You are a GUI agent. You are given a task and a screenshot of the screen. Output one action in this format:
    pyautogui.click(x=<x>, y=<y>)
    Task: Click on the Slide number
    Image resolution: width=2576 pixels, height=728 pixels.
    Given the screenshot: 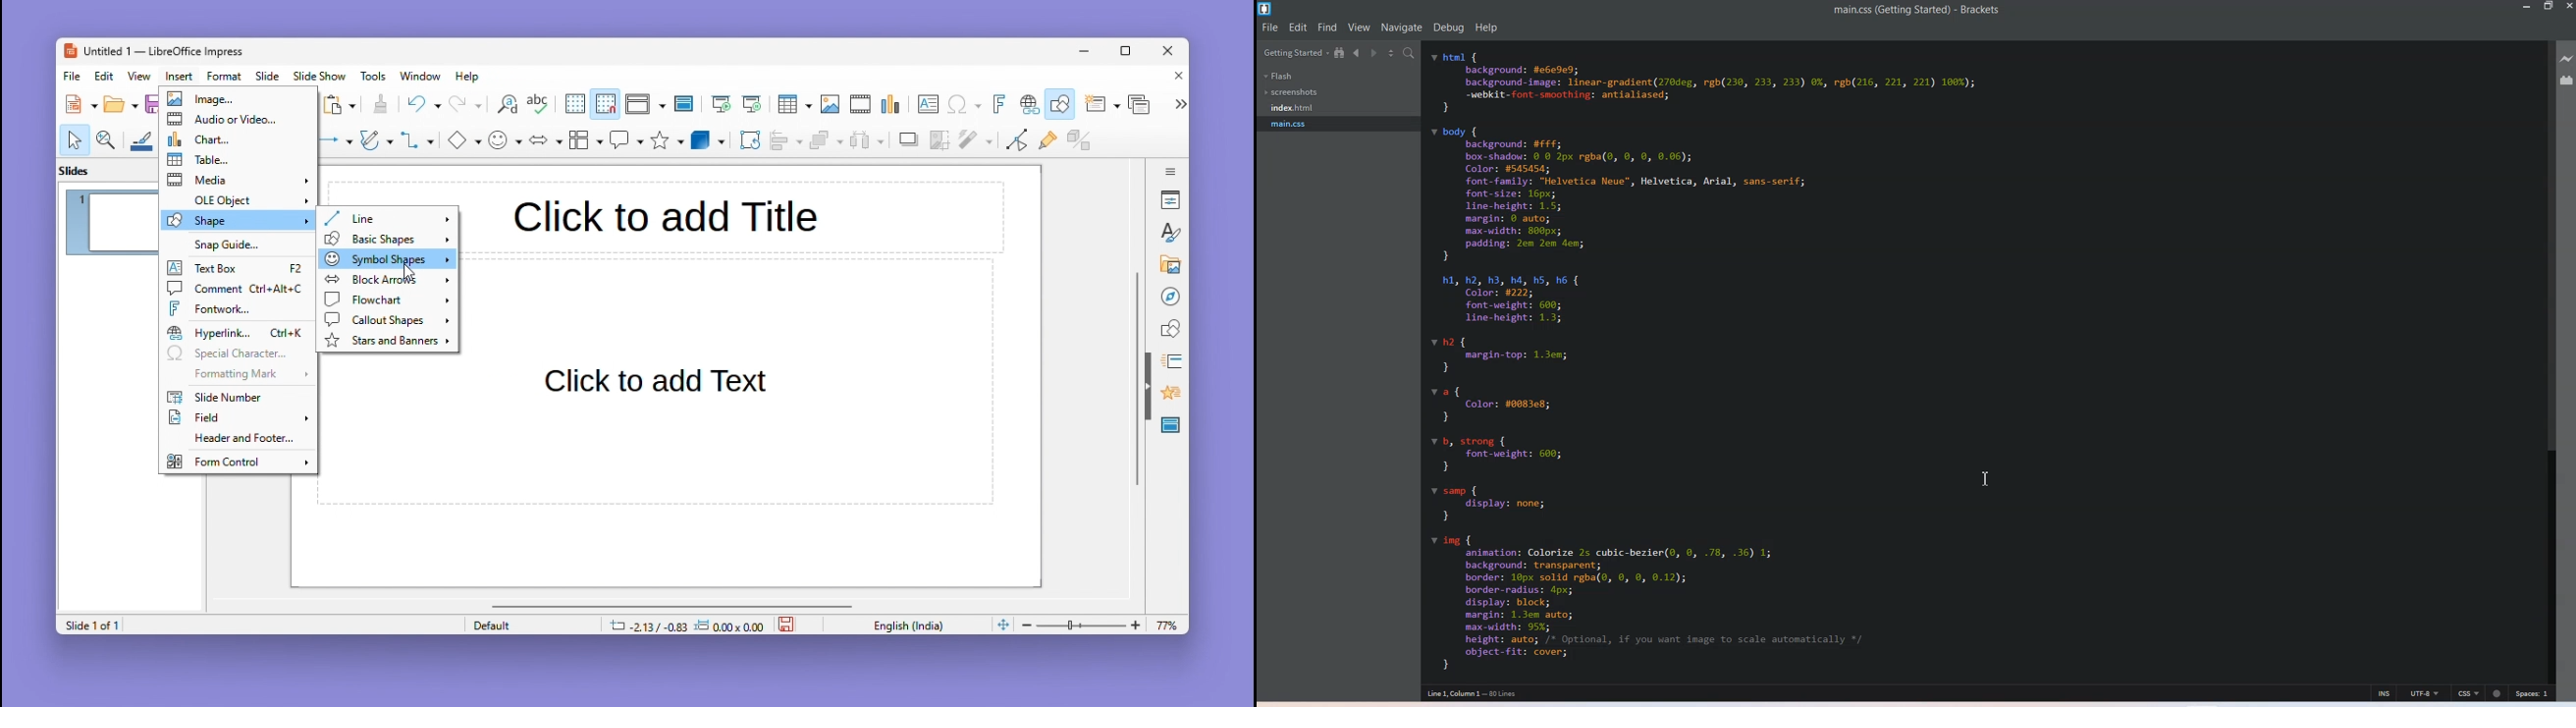 What is the action you would take?
    pyautogui.click(x=230, y=398)
    